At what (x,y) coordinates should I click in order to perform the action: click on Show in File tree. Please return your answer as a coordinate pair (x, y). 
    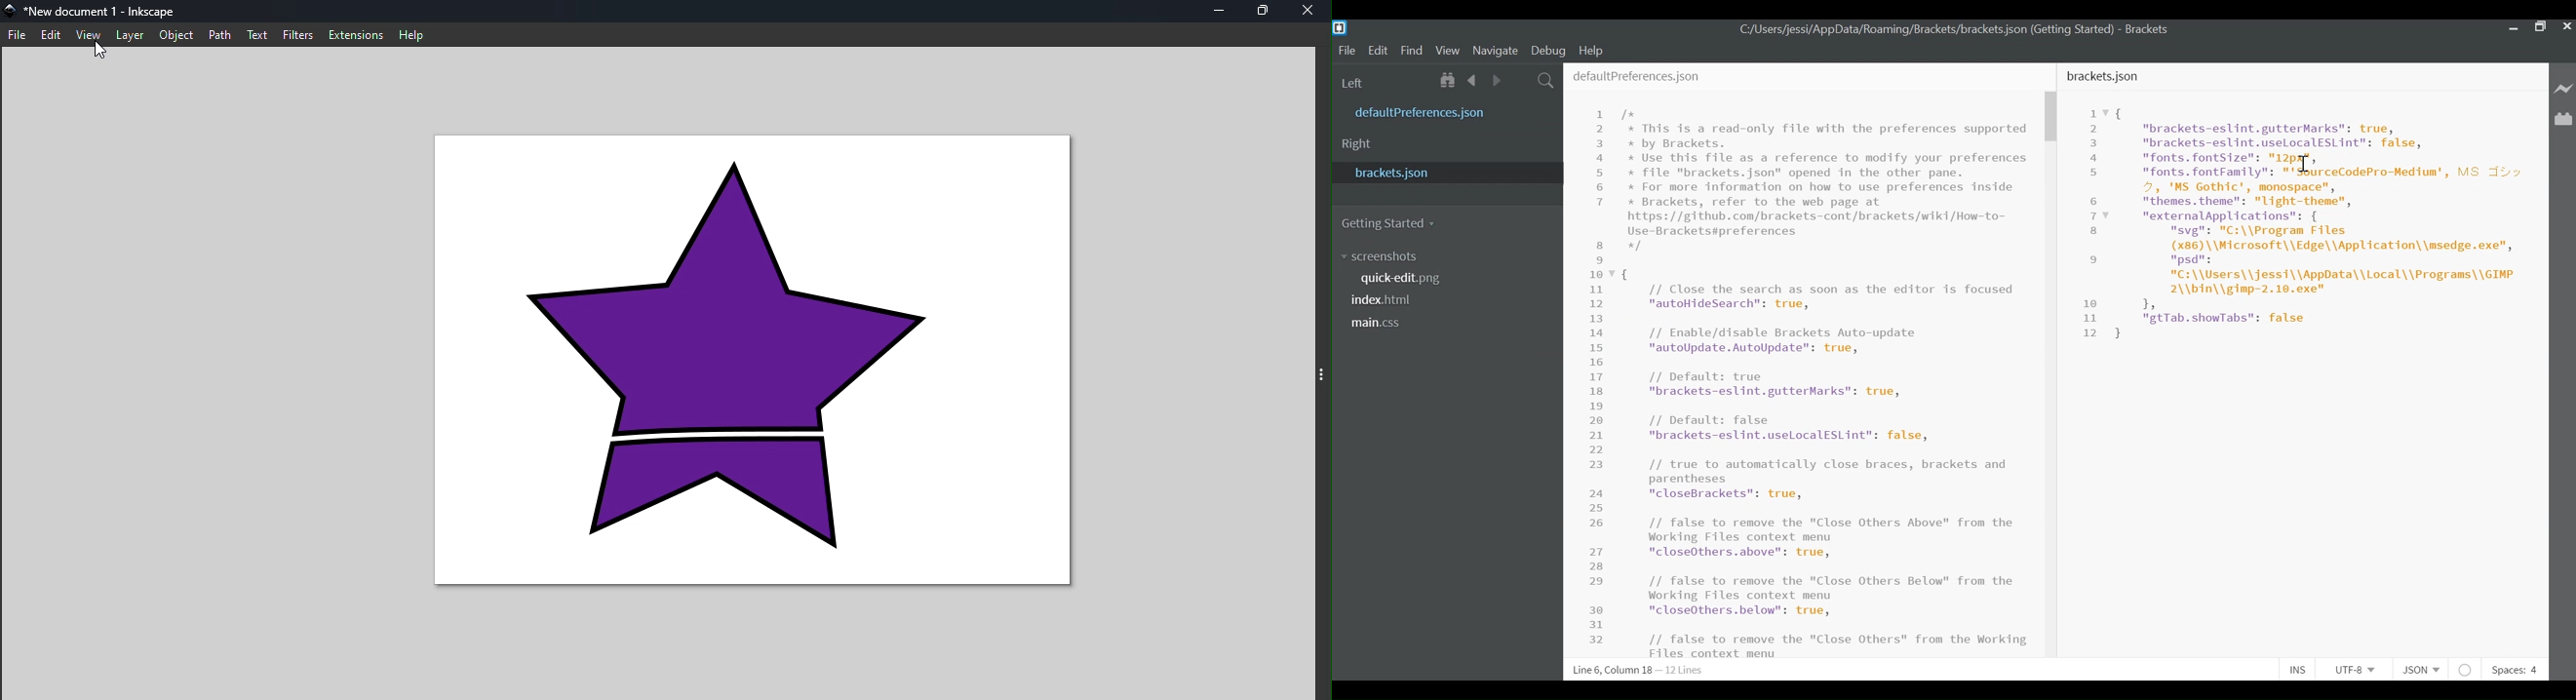
    Looking at the image, I should click on (1447, 80).